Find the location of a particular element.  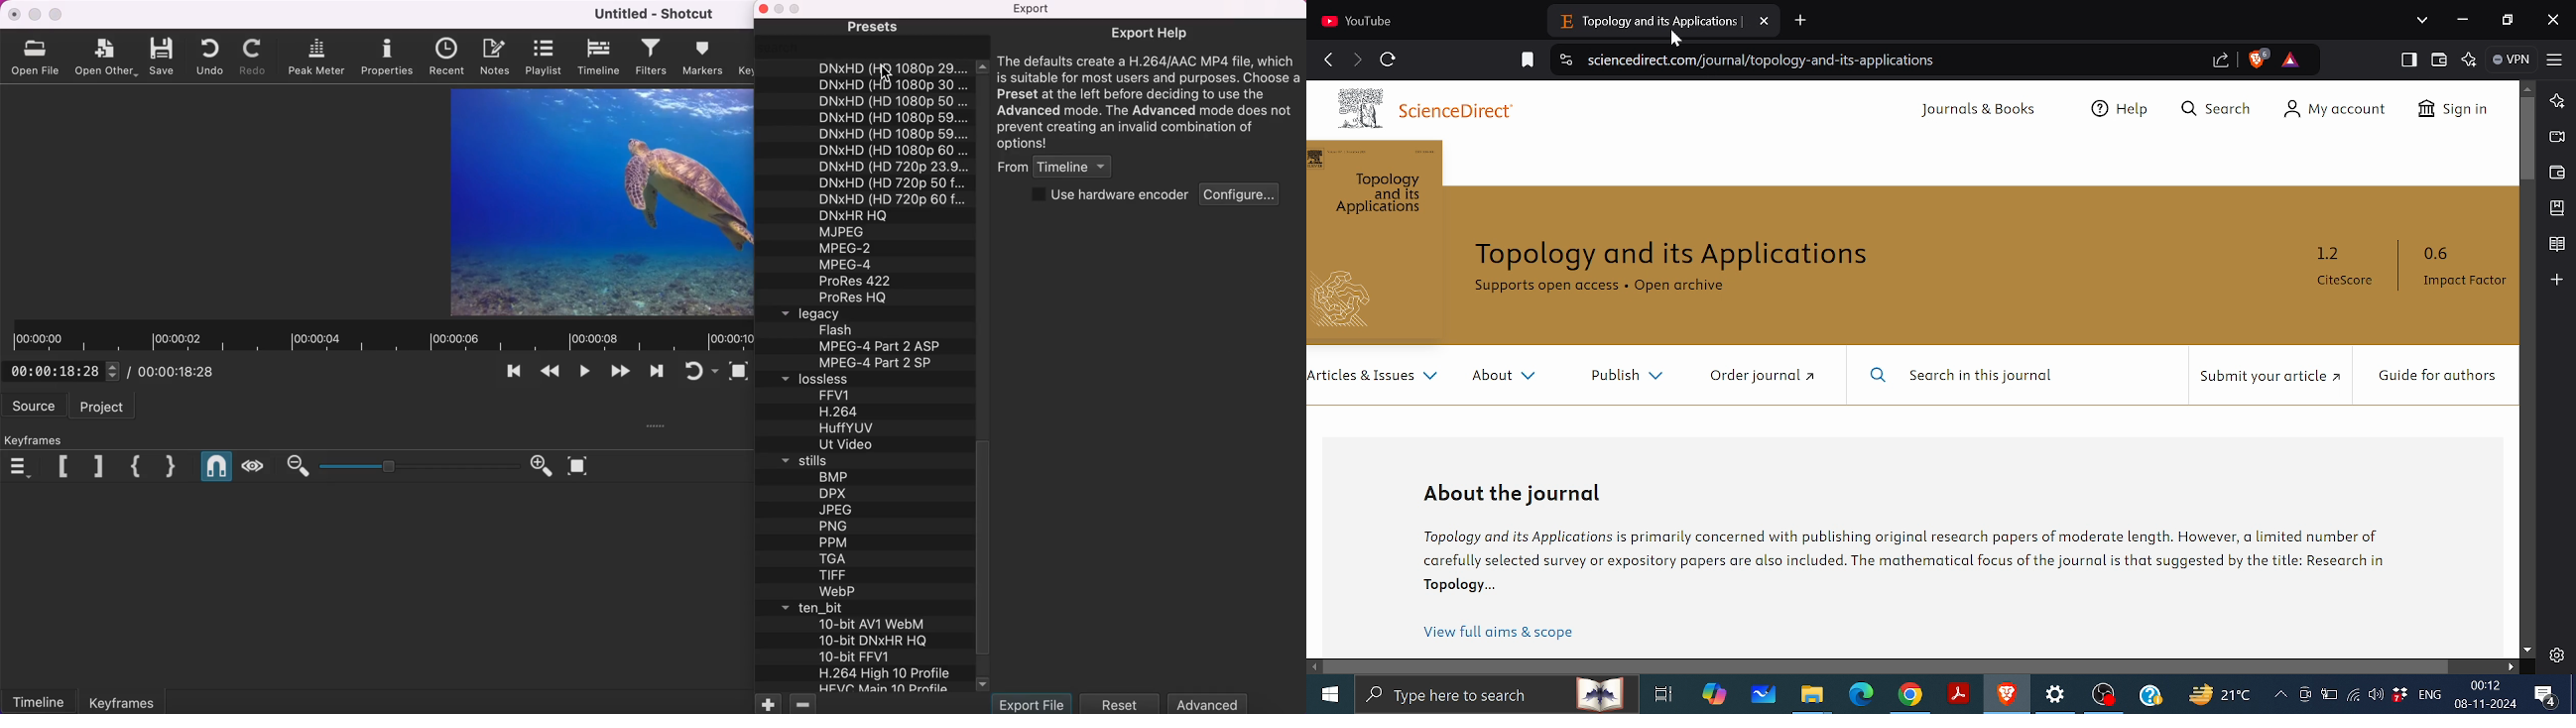

Whiteboard is located at coordinates (1764, 694).